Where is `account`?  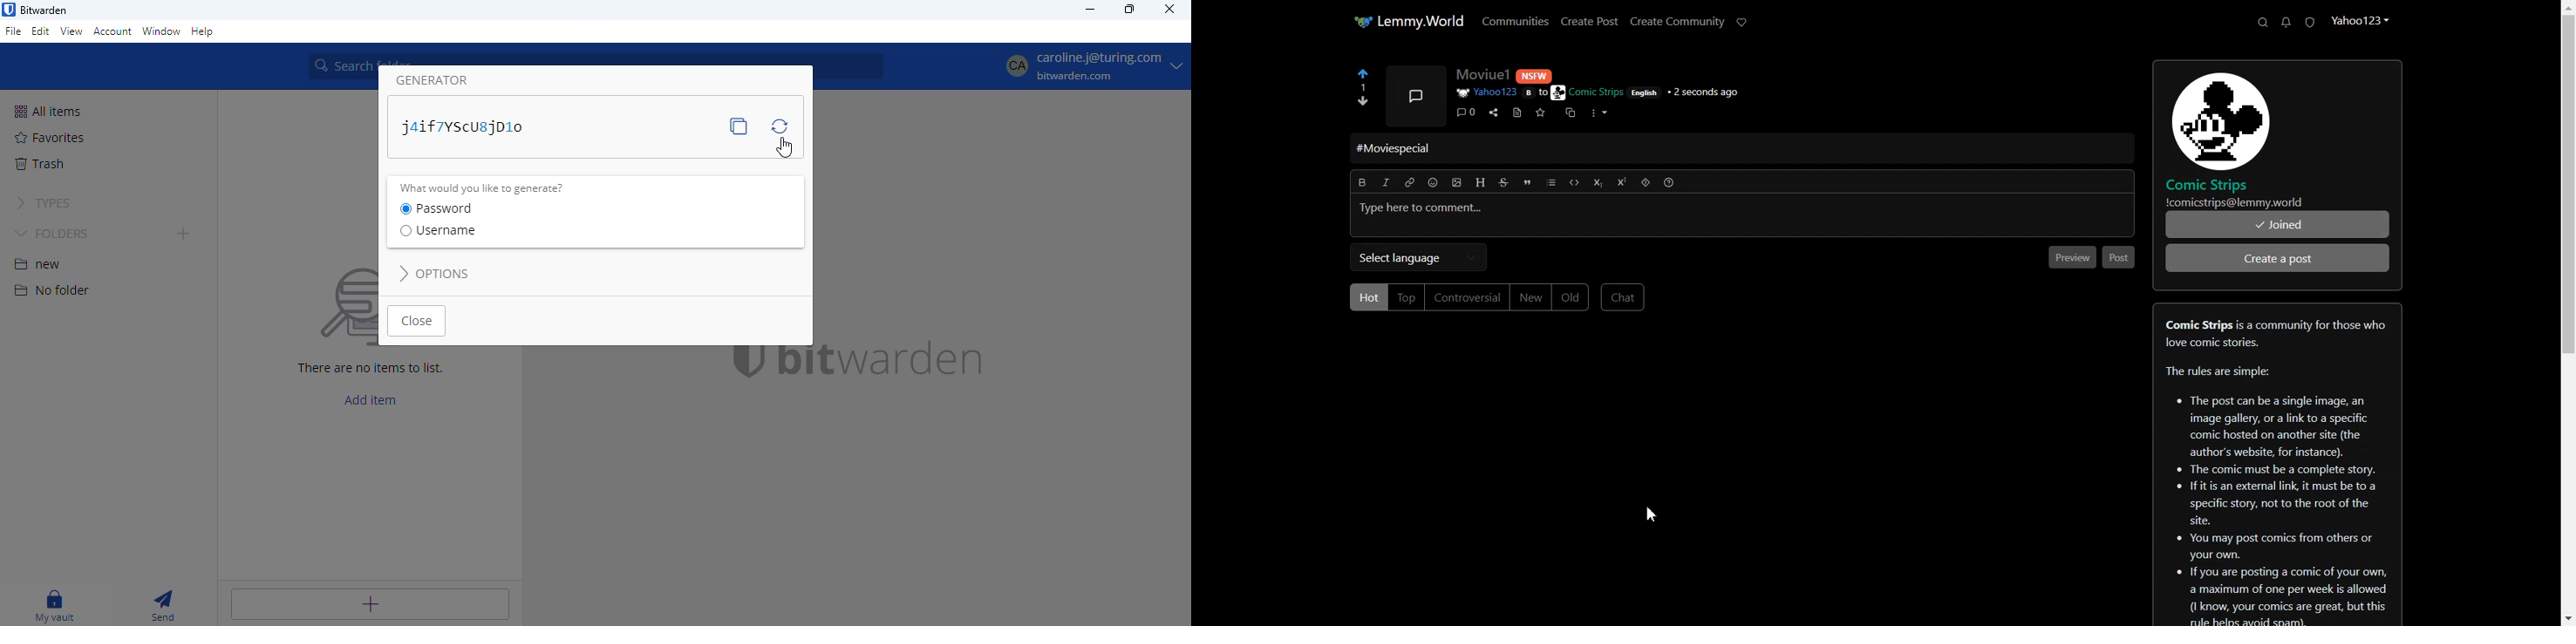
account is located at coordinates (113, 31).